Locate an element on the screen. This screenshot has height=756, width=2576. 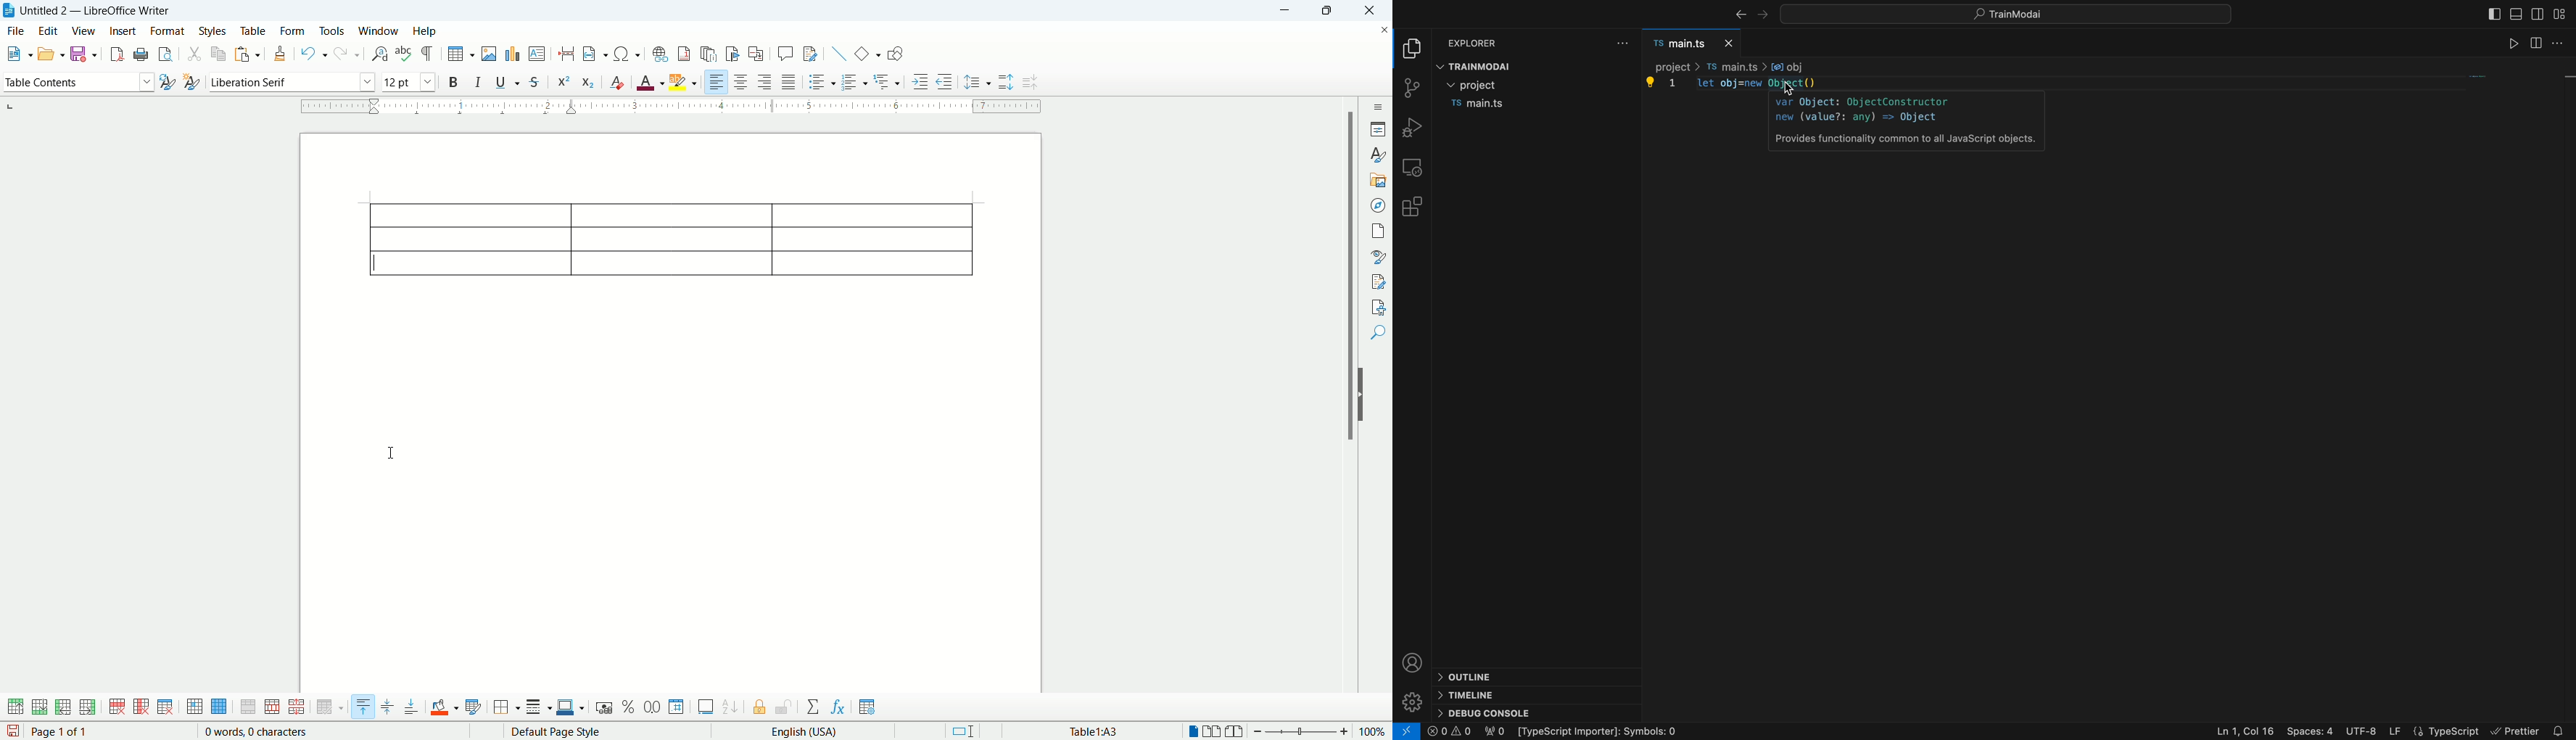
add columns after is located at coordinates (88, 707).